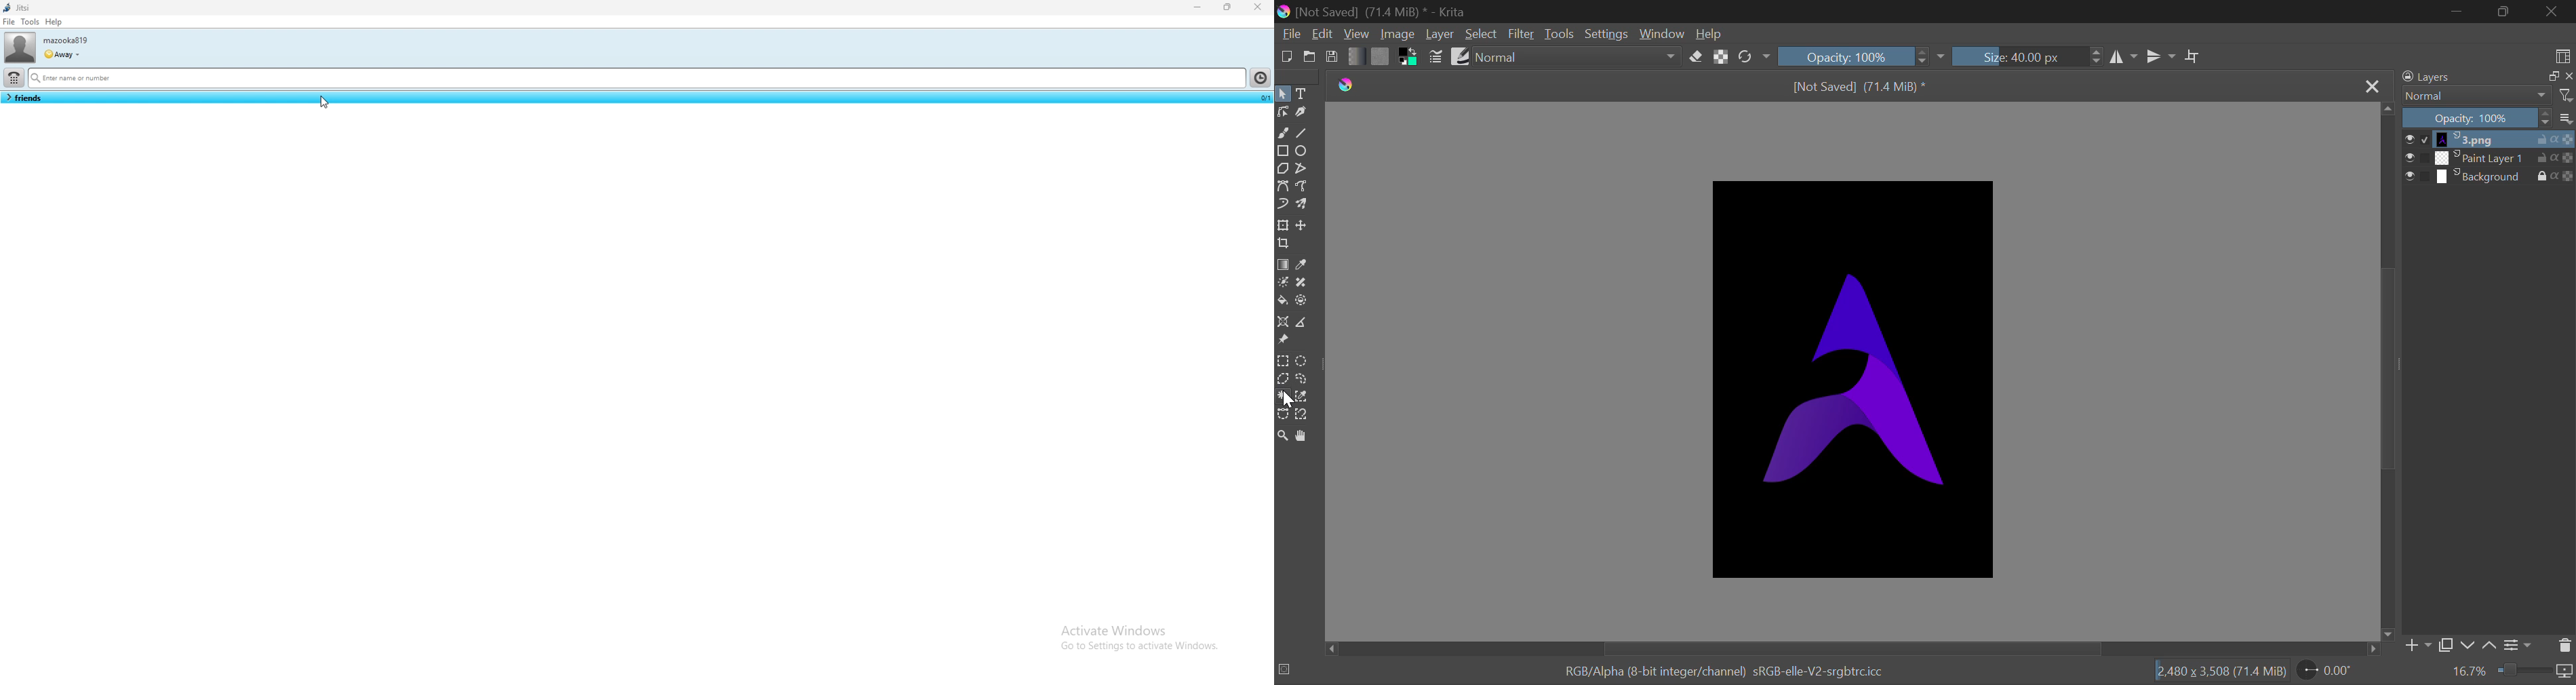 This screenshot has height=700, width=2576. I want to click on Scroll Bar, so click(1852, 648).